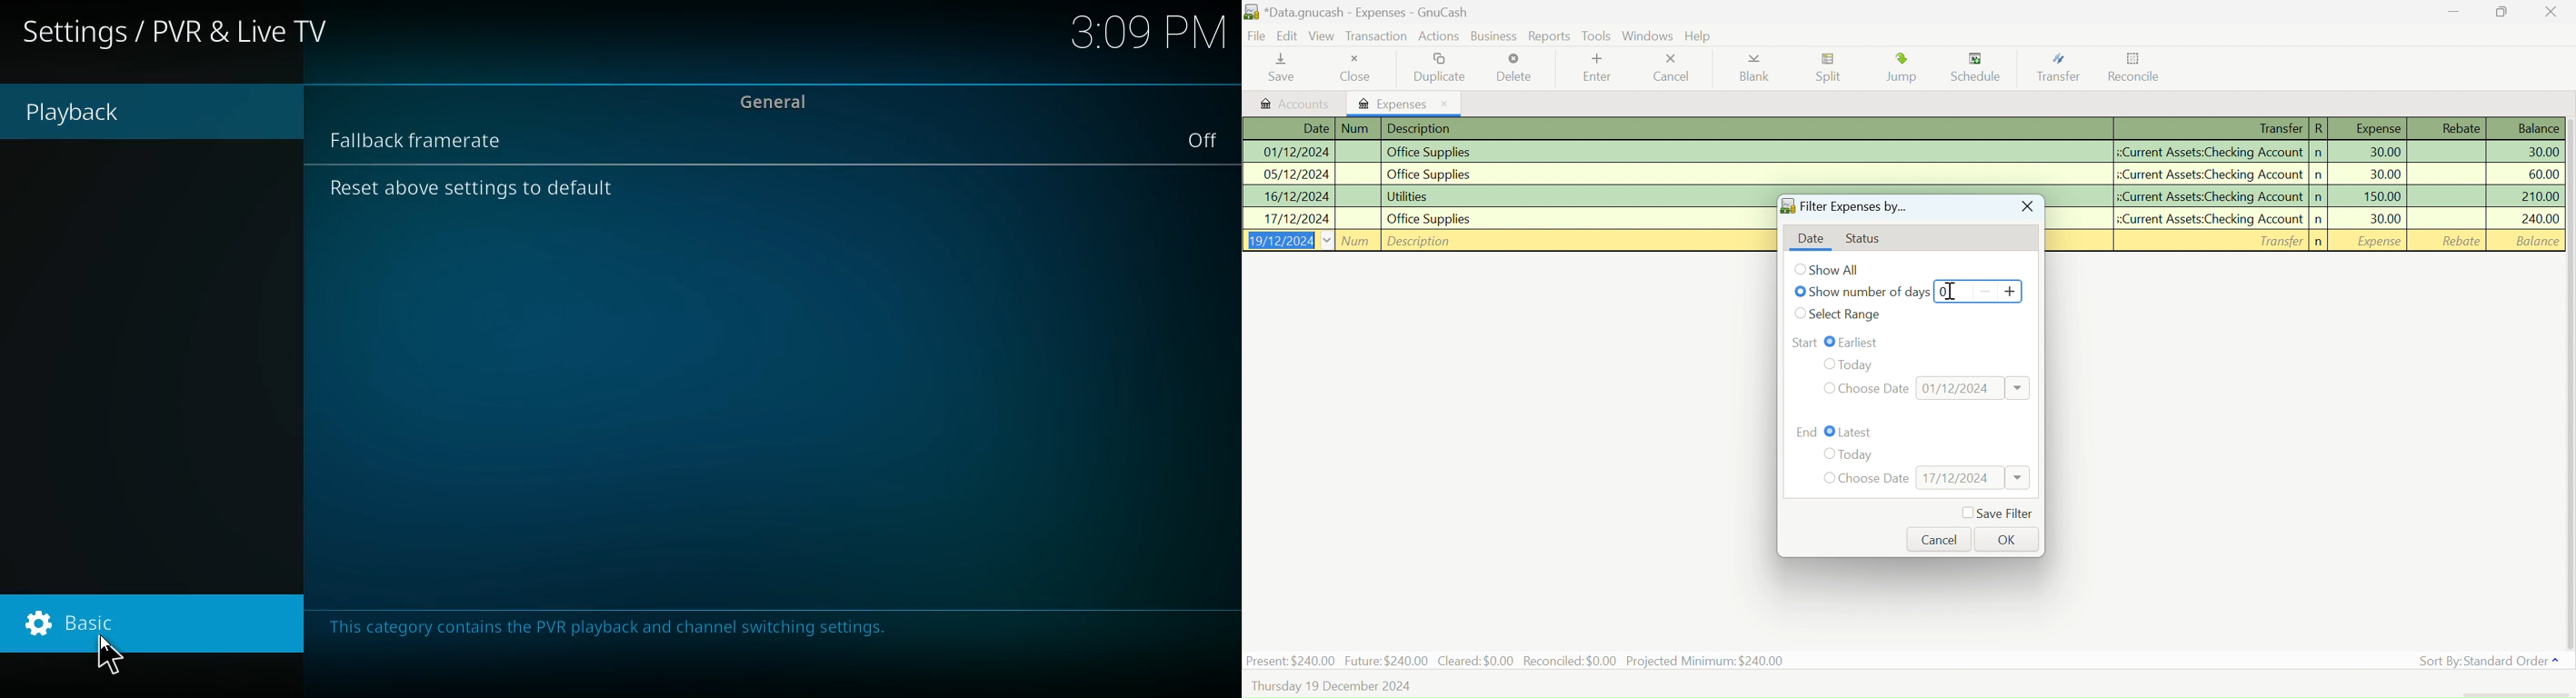  Describe the element at coordinates (1256, 38) in the screenshot. I see `File` at that location.